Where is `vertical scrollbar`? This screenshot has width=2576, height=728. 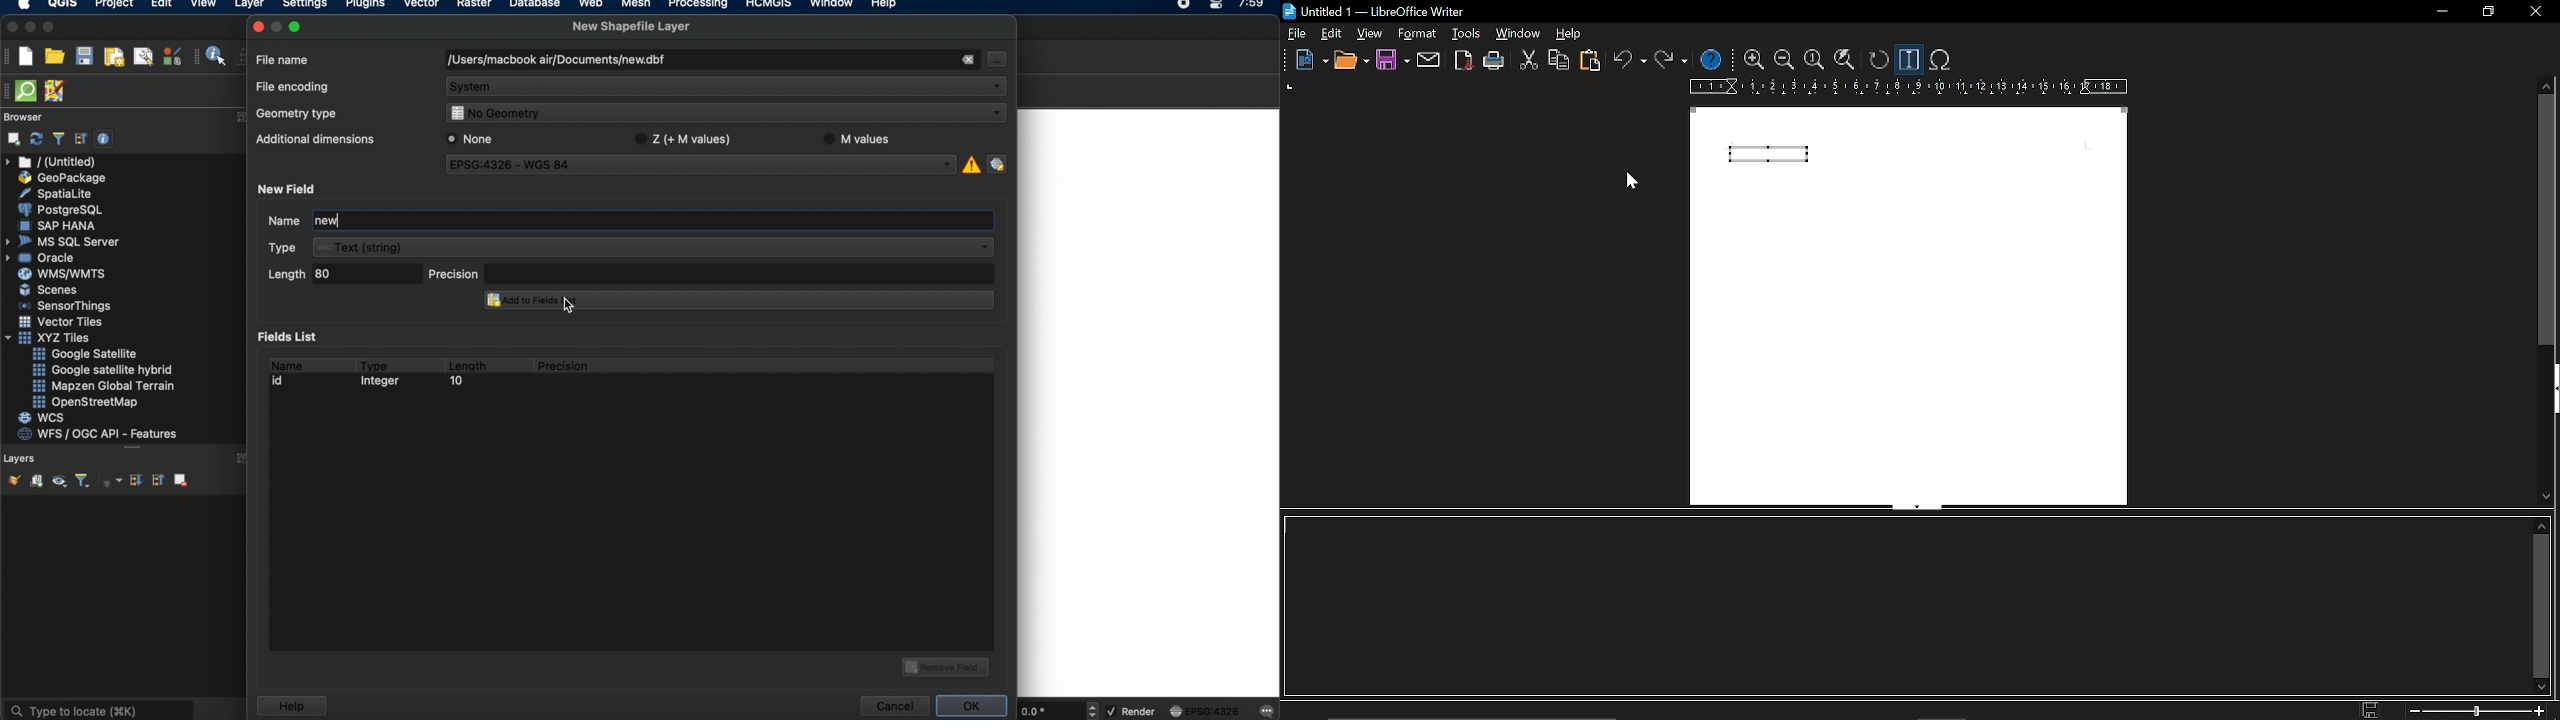
vertical scrollbar is located at coordinates (2548, 222).